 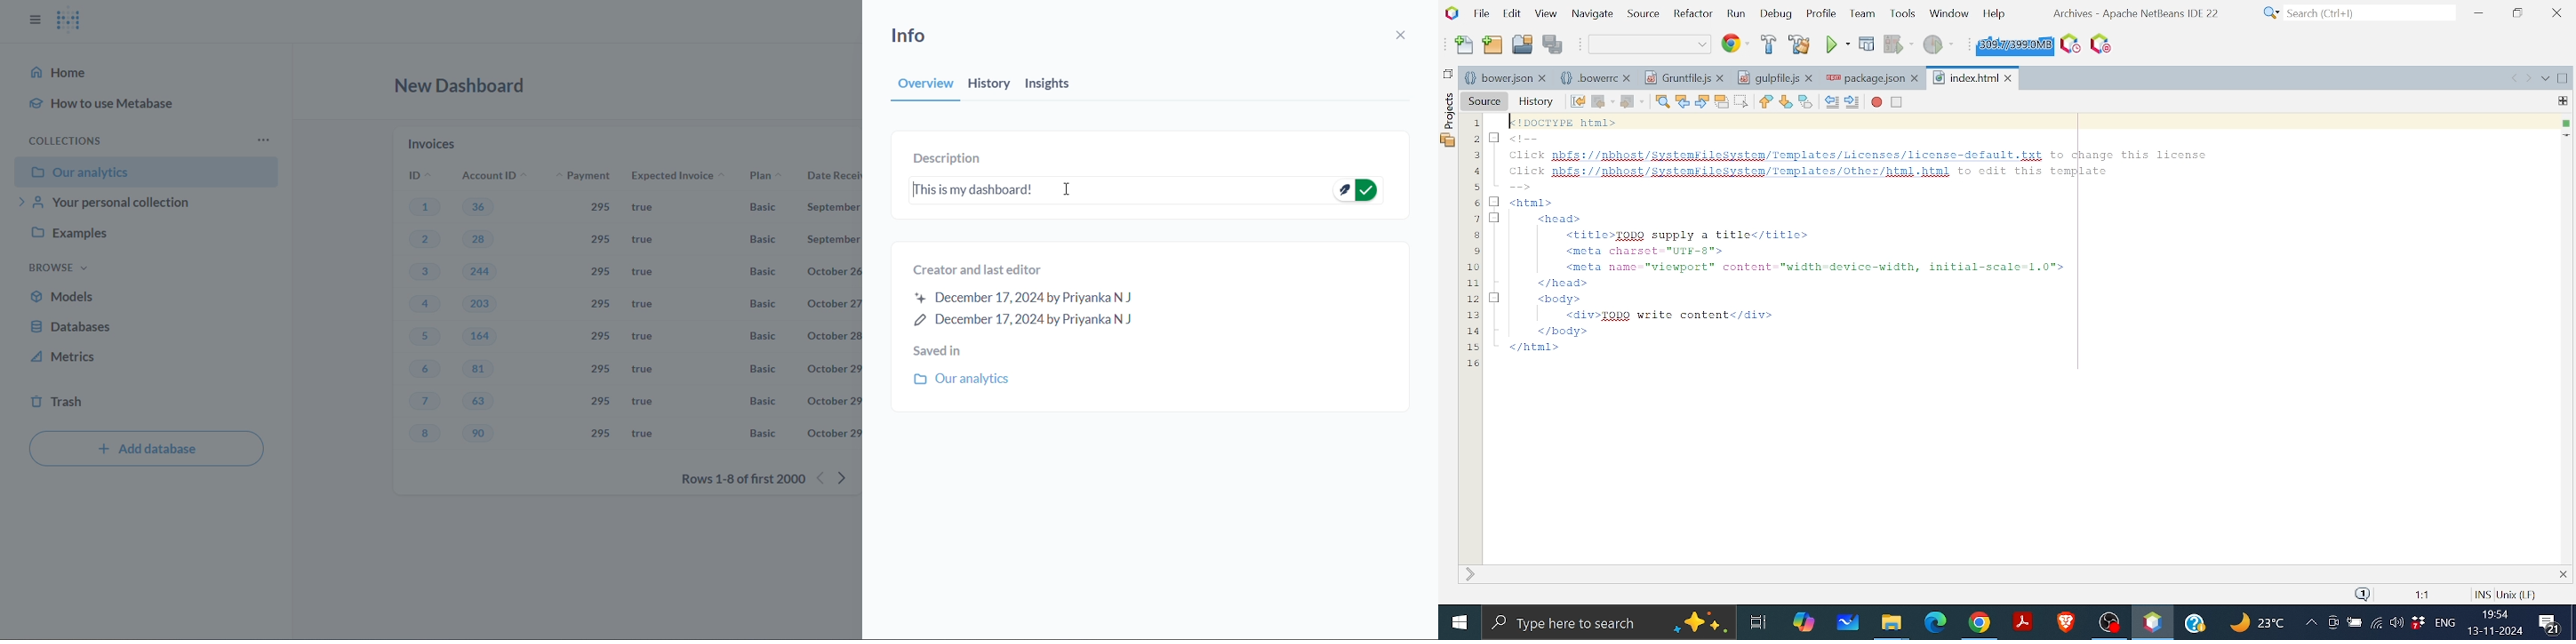 What do you see at coordinates (1812, 77) in the screenshot?
I see `close` at bounding box center [1812, 77].